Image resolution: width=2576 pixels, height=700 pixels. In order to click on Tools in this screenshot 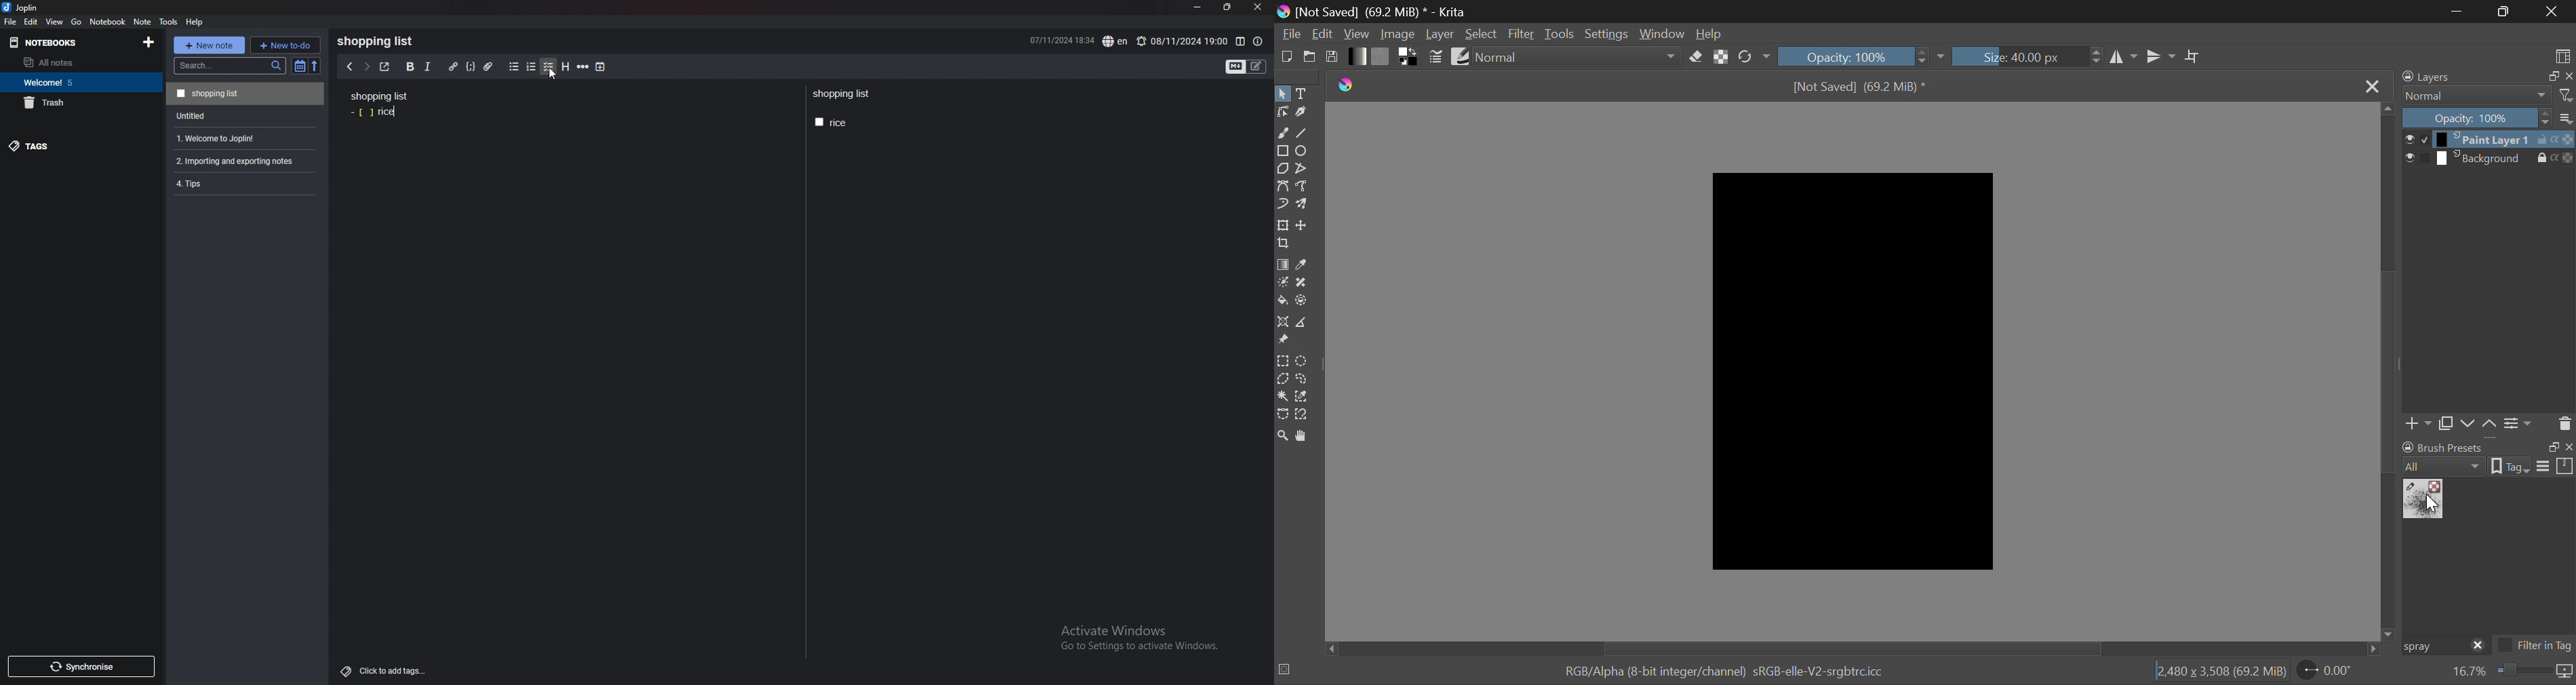, I will do `click(1562, 33)`.